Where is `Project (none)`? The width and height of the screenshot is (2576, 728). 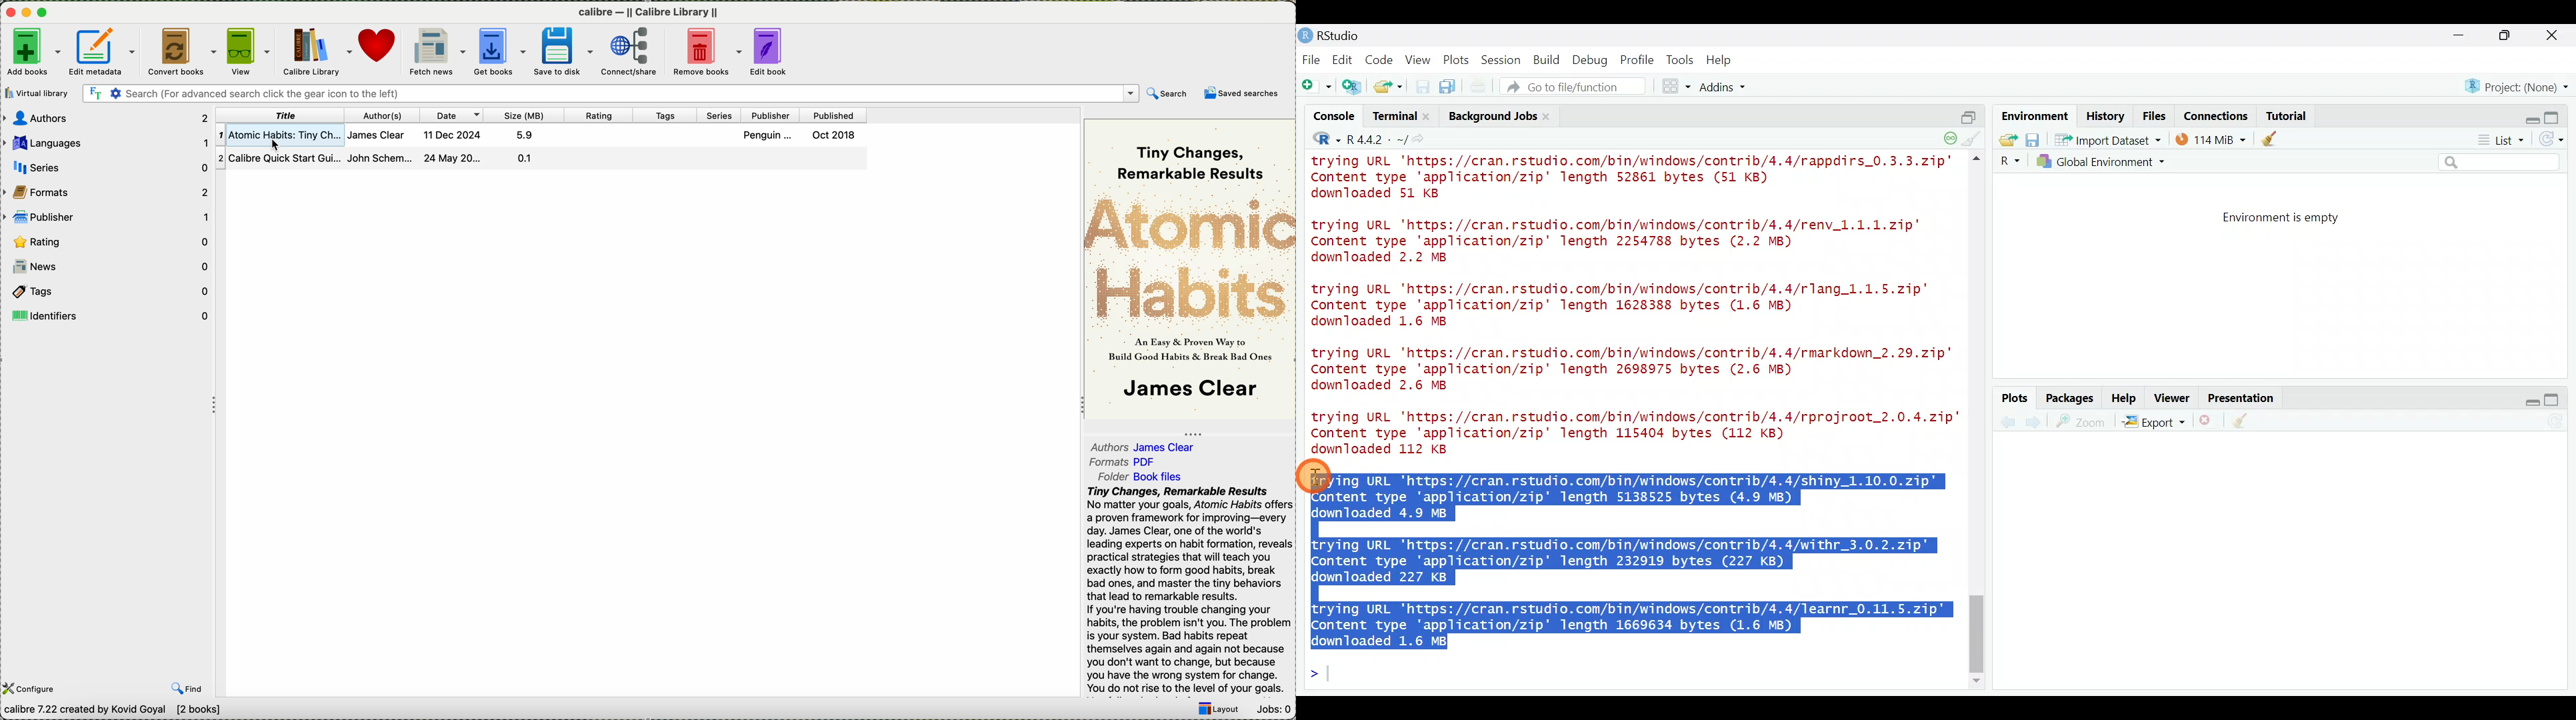 Project (none) is located at coordinates (2521, 85).